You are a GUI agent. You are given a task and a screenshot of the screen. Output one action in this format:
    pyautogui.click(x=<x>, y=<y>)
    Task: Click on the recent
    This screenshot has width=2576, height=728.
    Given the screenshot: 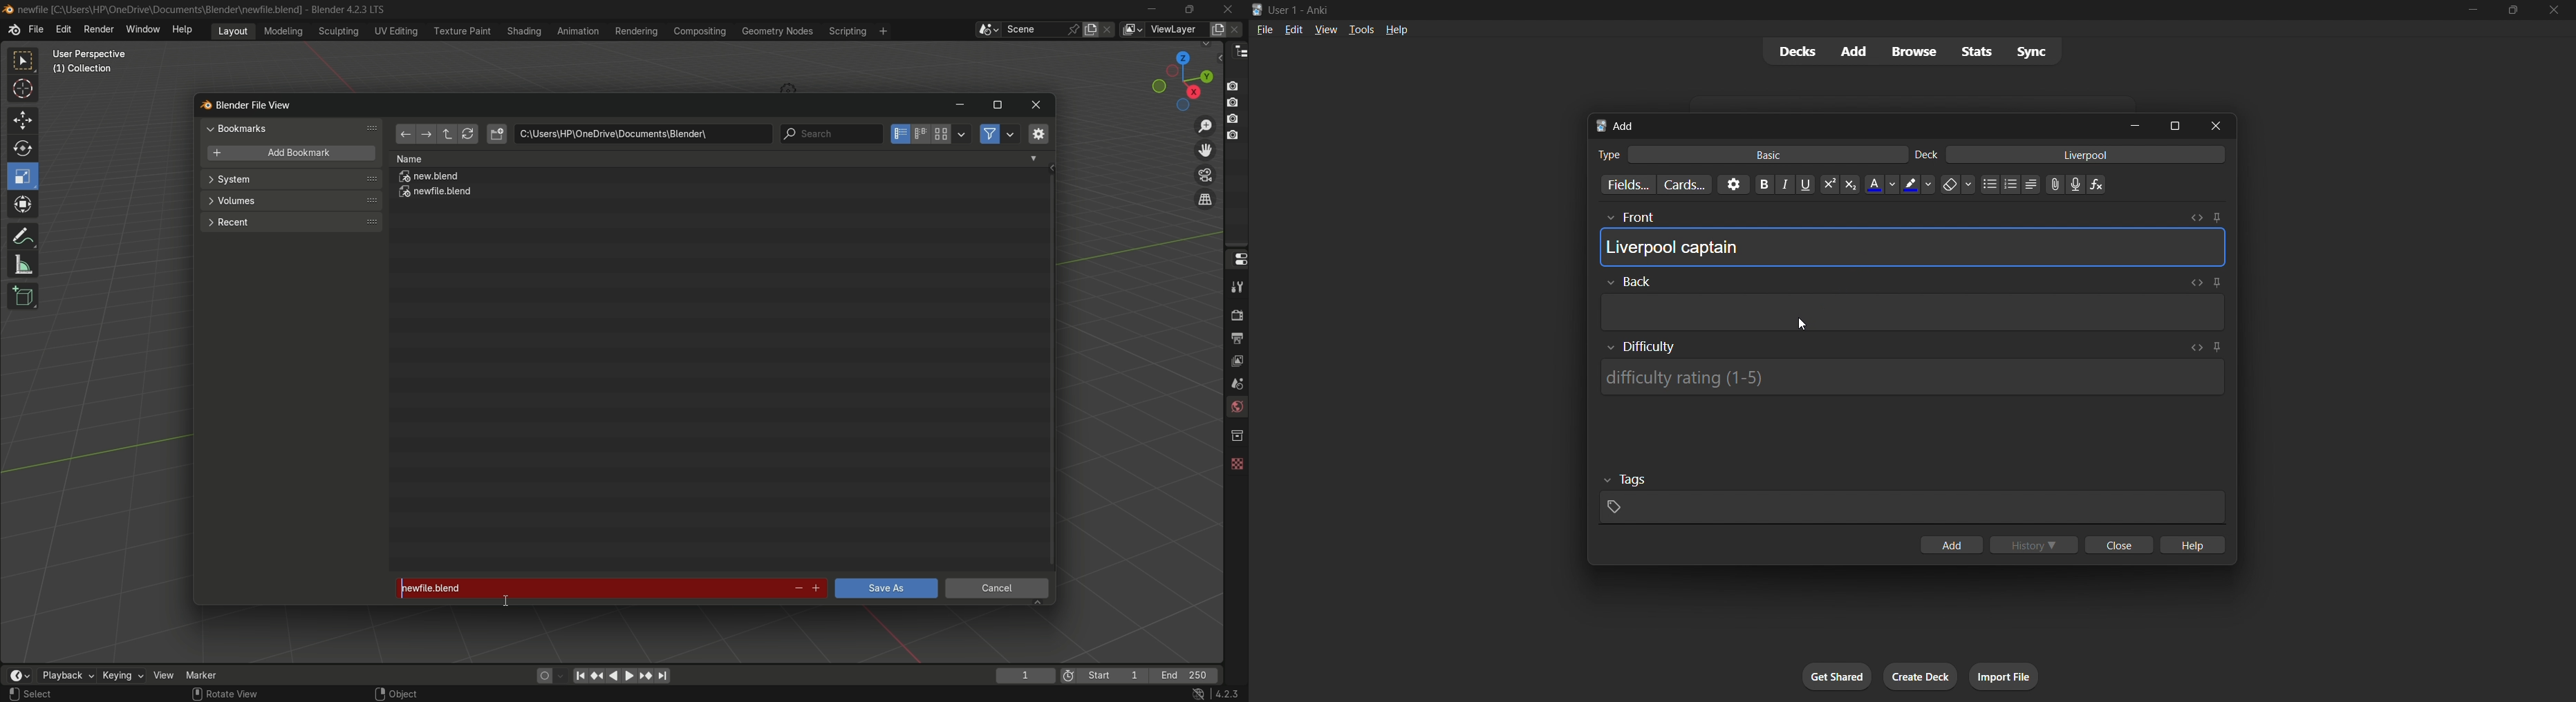 What is the action you would take?
    pyautogui.click(x=289, y=221)
    